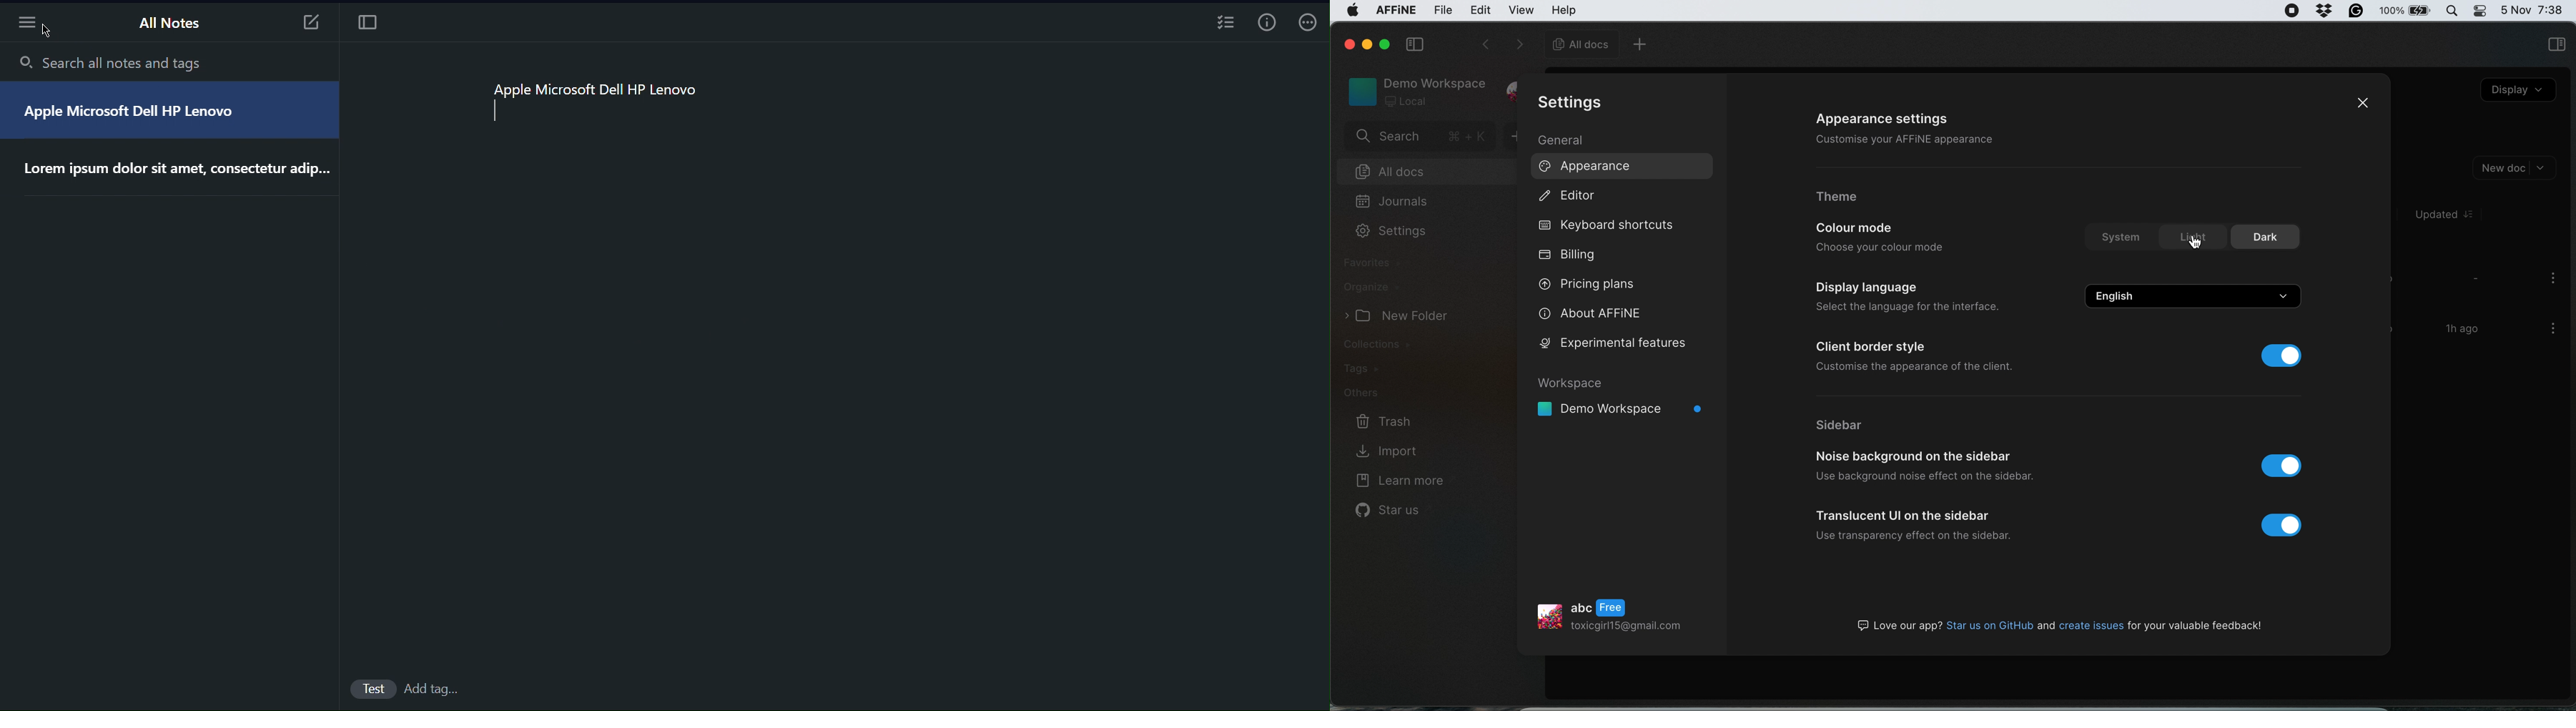 The image size is (2576, 728). What do you see at coordinates (1399, 317) in the screenshot?
I see `New Folder` at bounding box center [1399, 317].